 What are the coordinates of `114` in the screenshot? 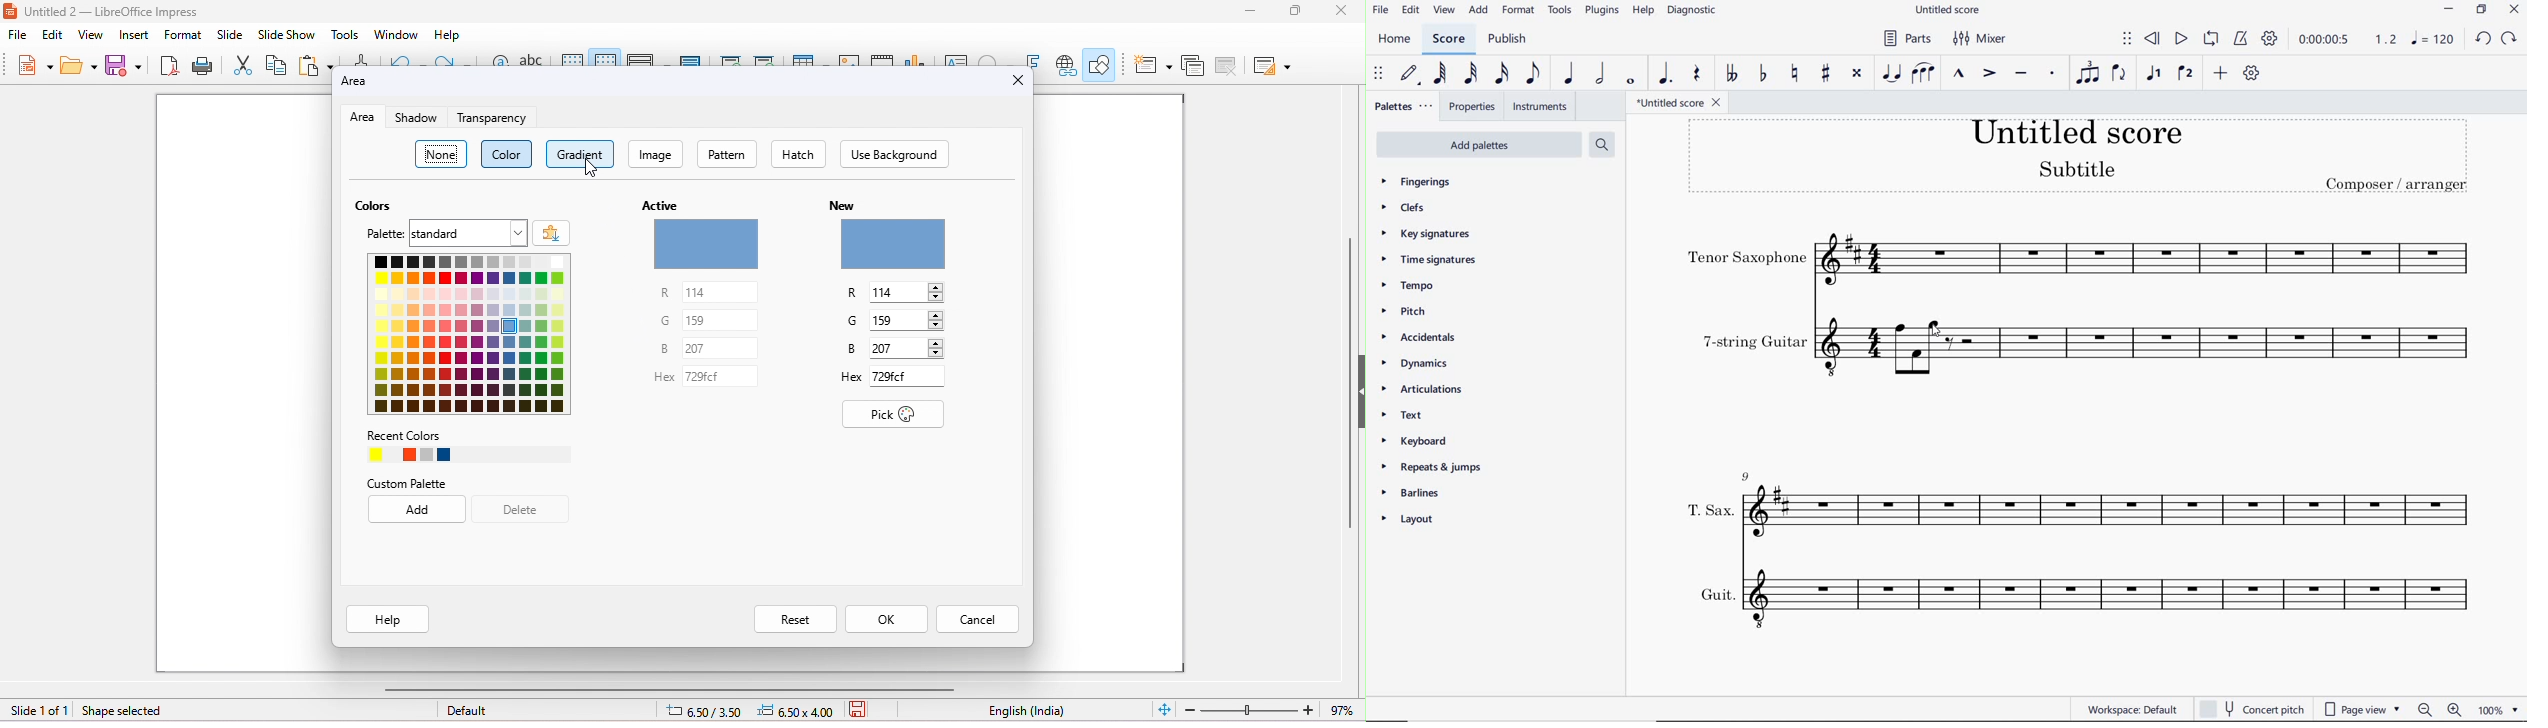 It's located at (723, 291).